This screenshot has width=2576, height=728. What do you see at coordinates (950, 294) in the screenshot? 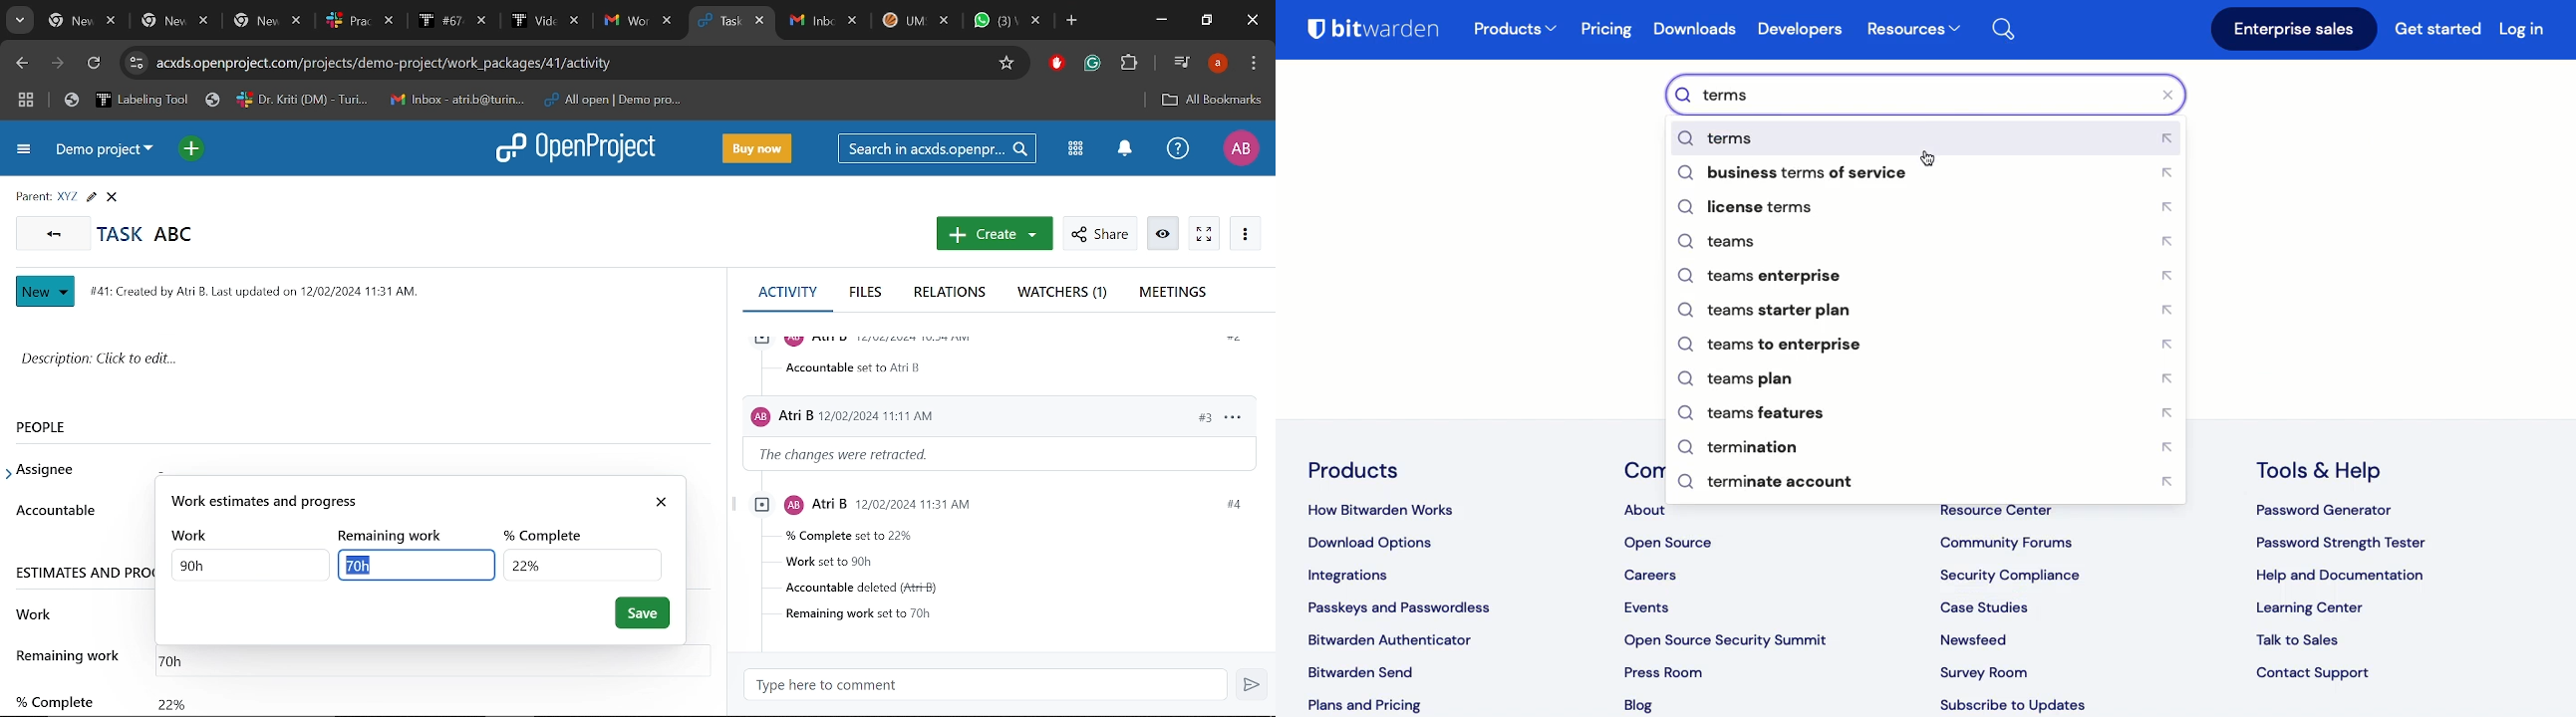
I see `Relations` at bounding box center [950, 294].